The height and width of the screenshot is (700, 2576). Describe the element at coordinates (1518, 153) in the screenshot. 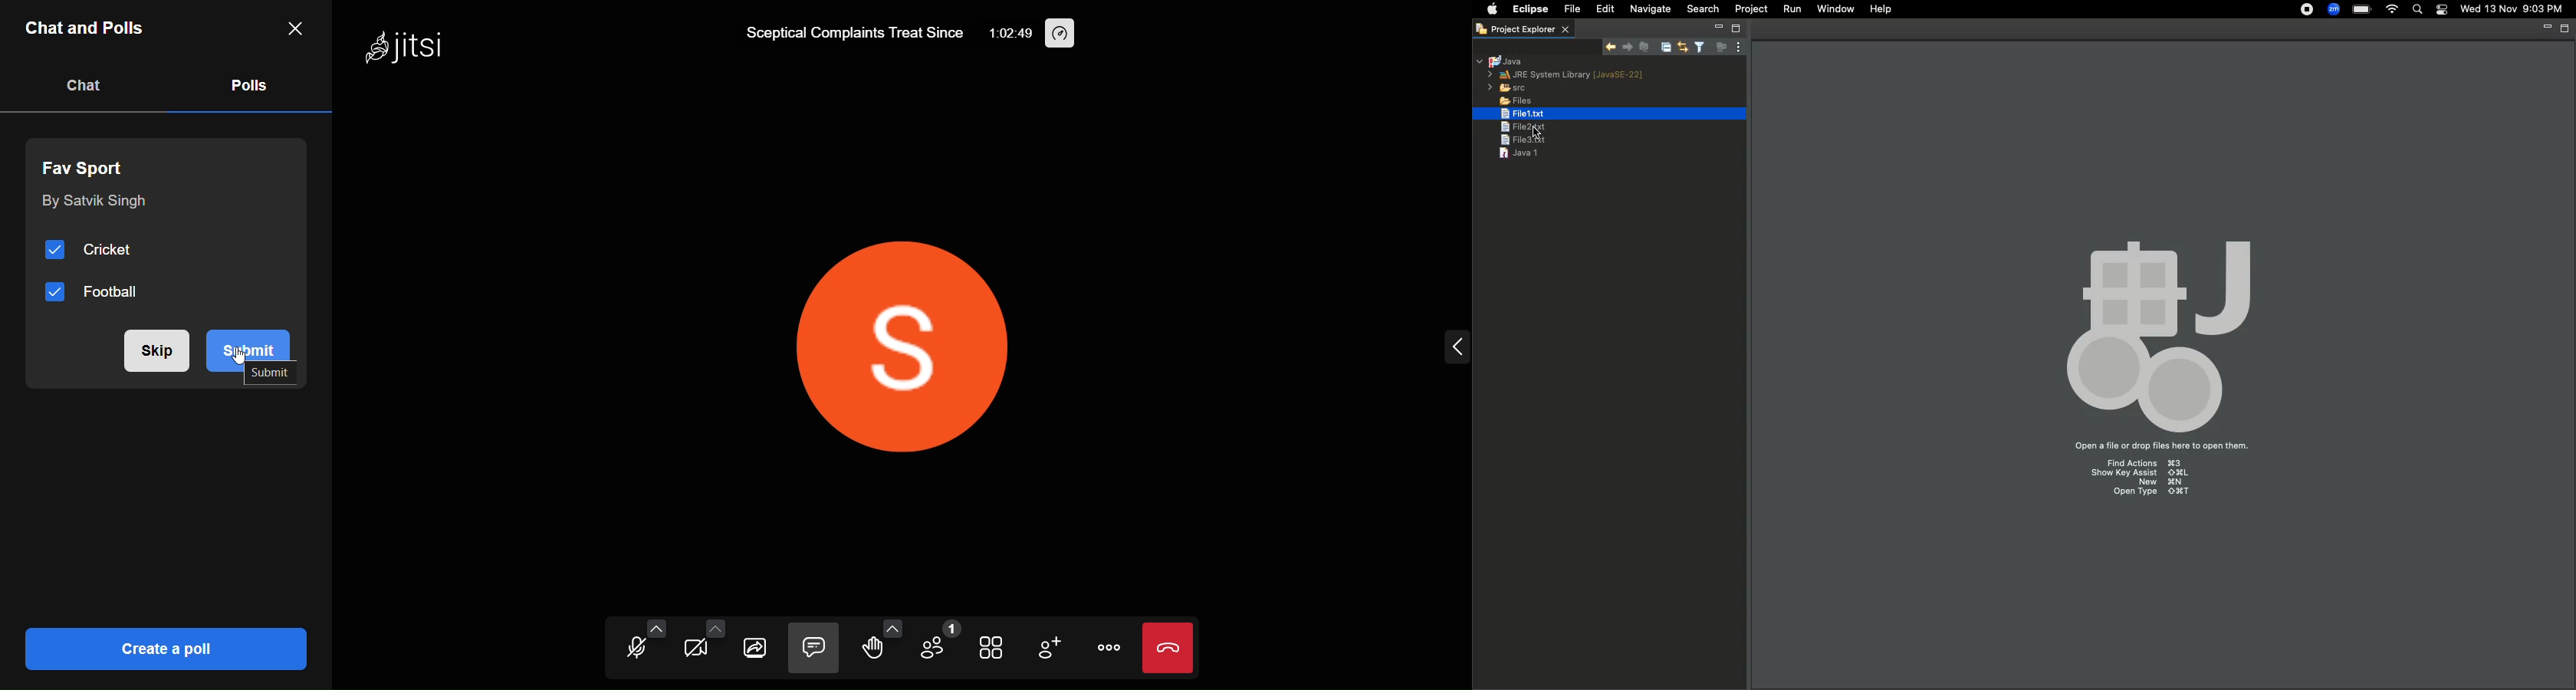

I see `Java 1` at that location.